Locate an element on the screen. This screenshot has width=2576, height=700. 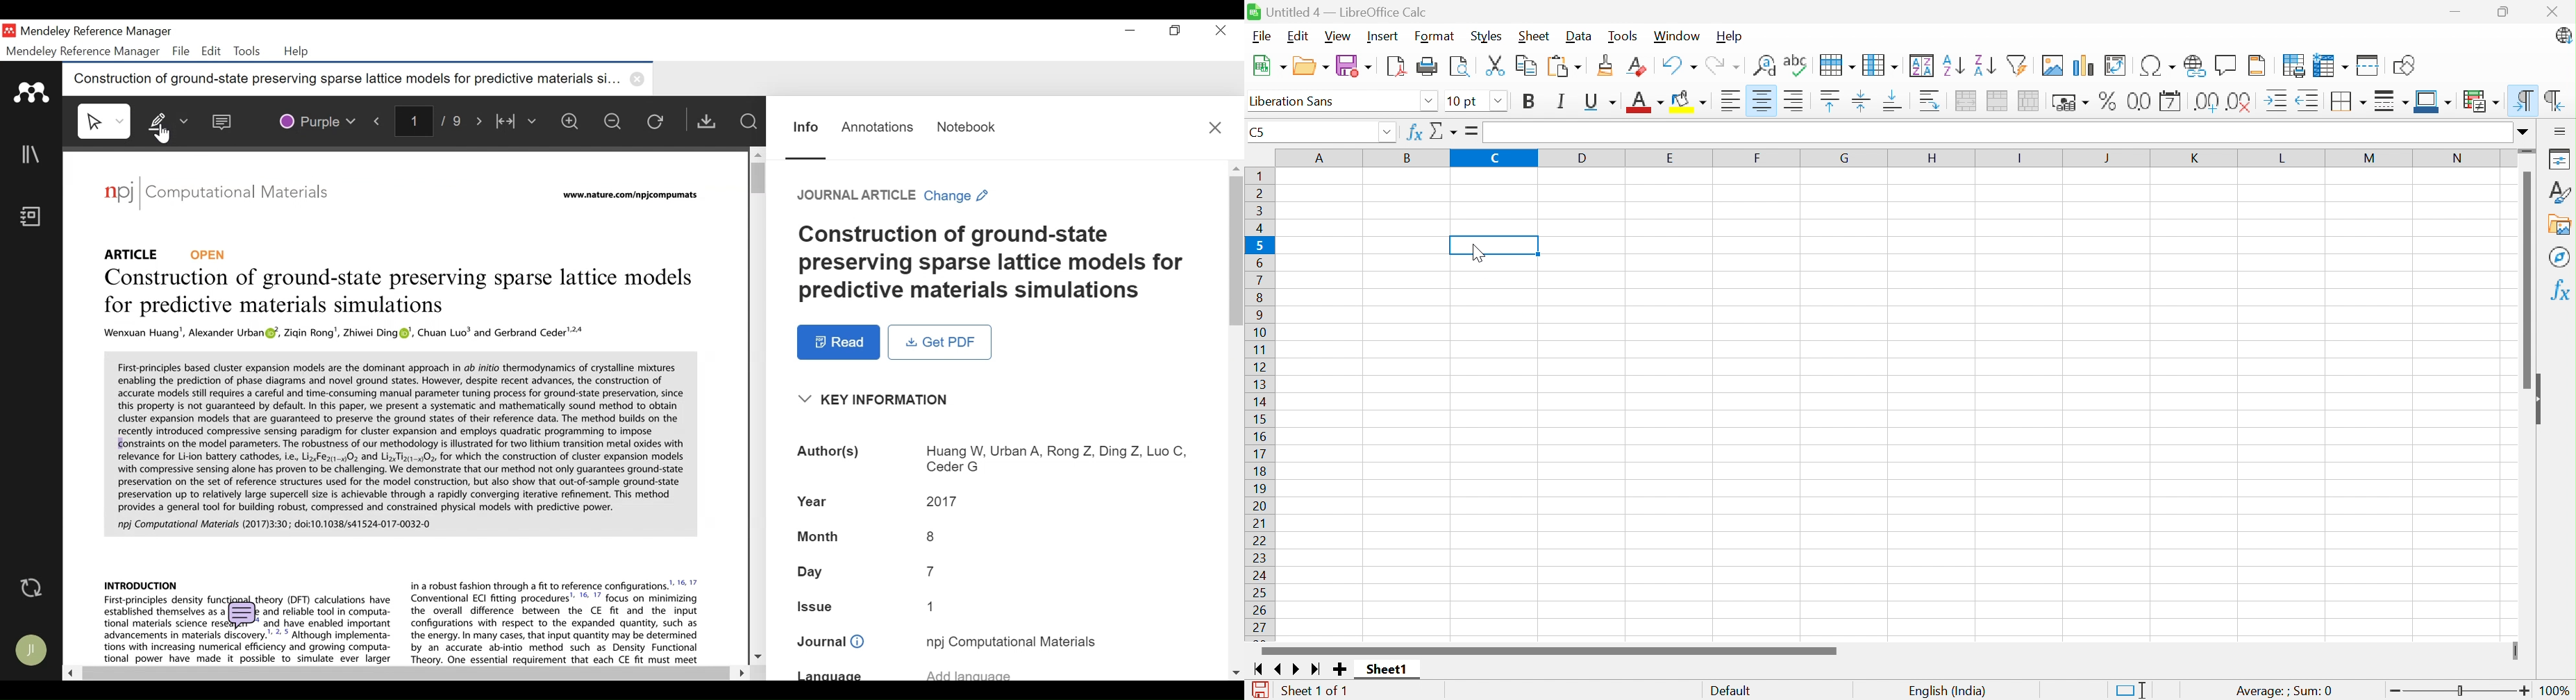
Close is located at coordinates (1215, 127).